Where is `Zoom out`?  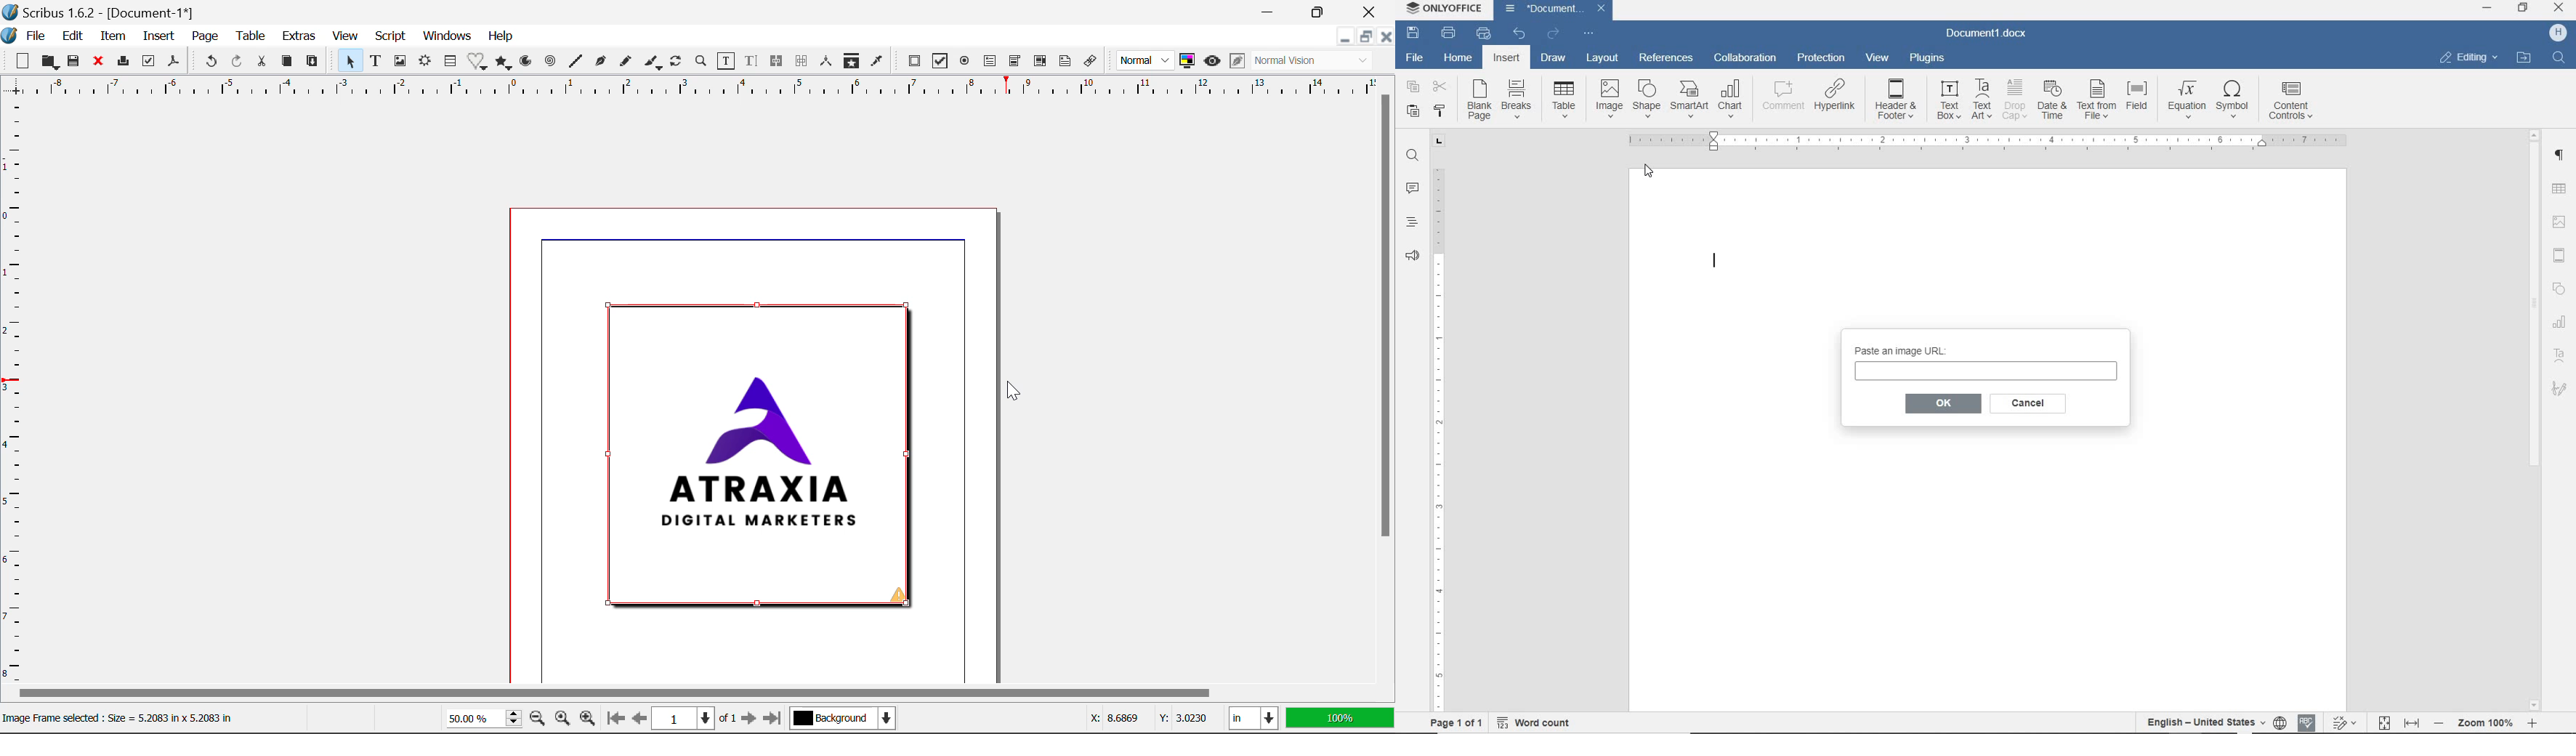 Zoom out is located at coordinates (537, 719).